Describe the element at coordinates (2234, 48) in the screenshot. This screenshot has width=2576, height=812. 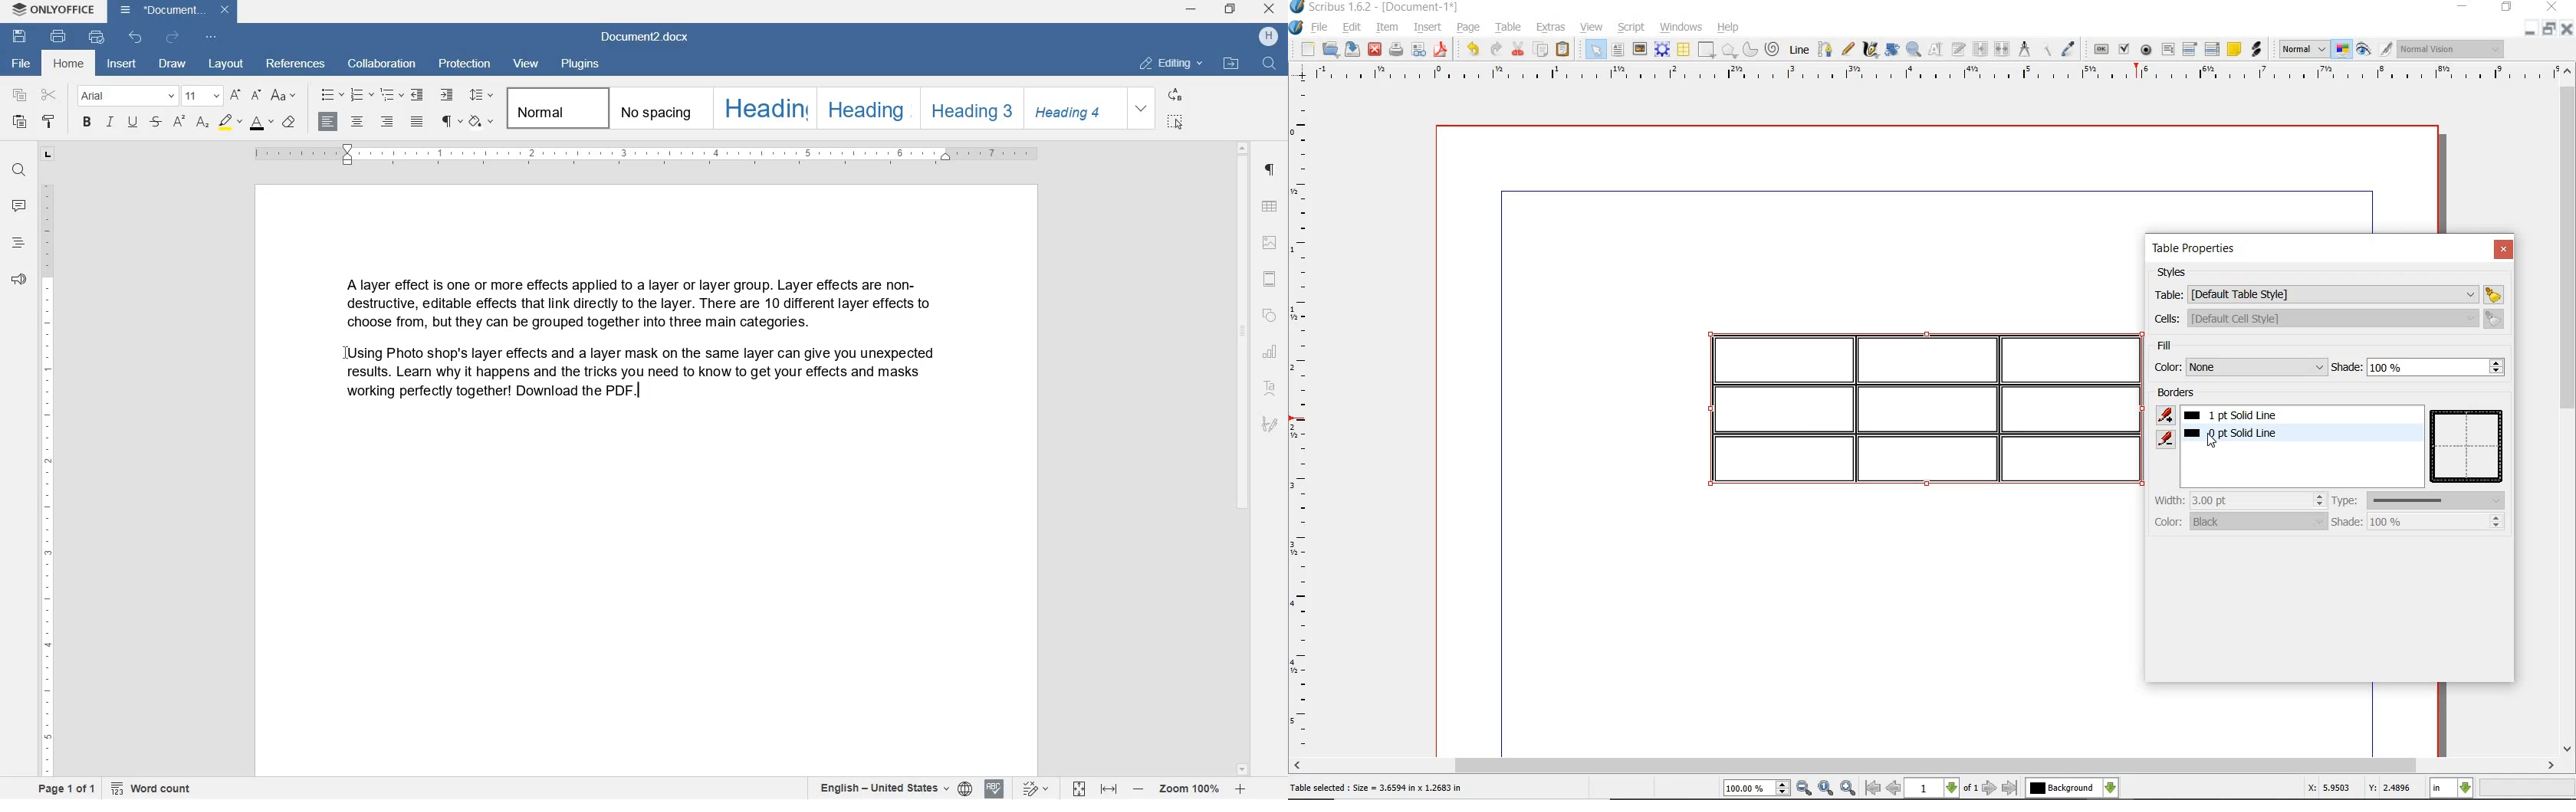
I see `text annotatin` at that location.